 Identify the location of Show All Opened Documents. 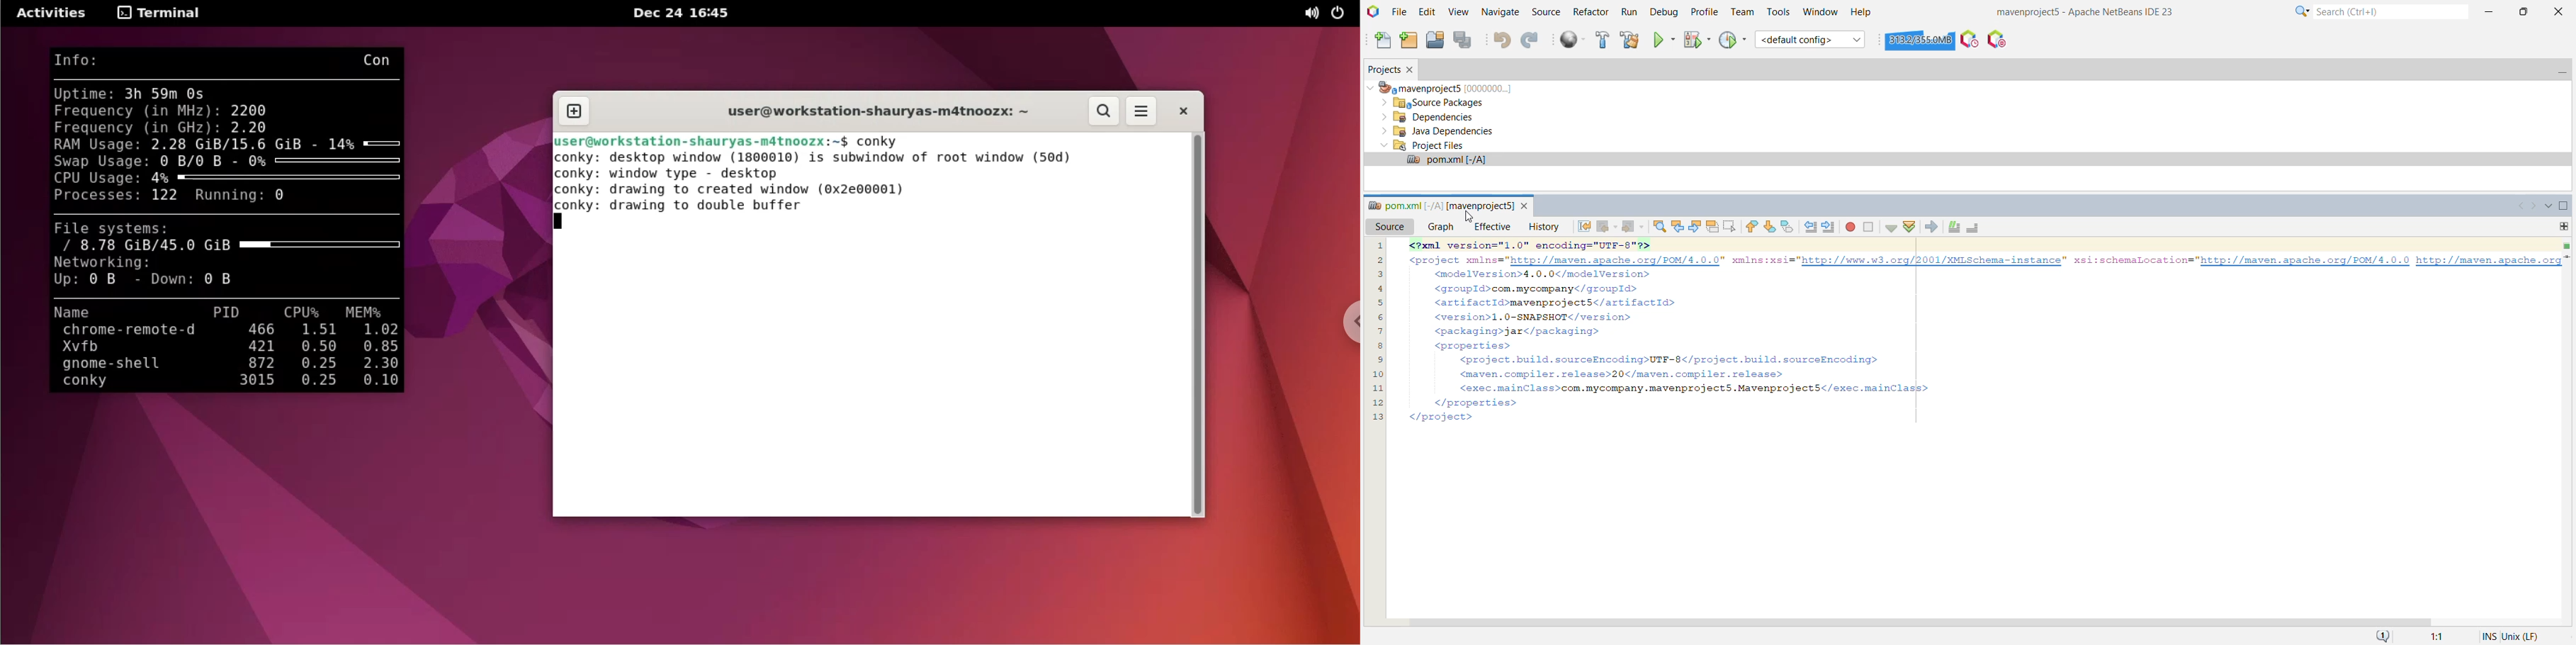
(2546, 205).